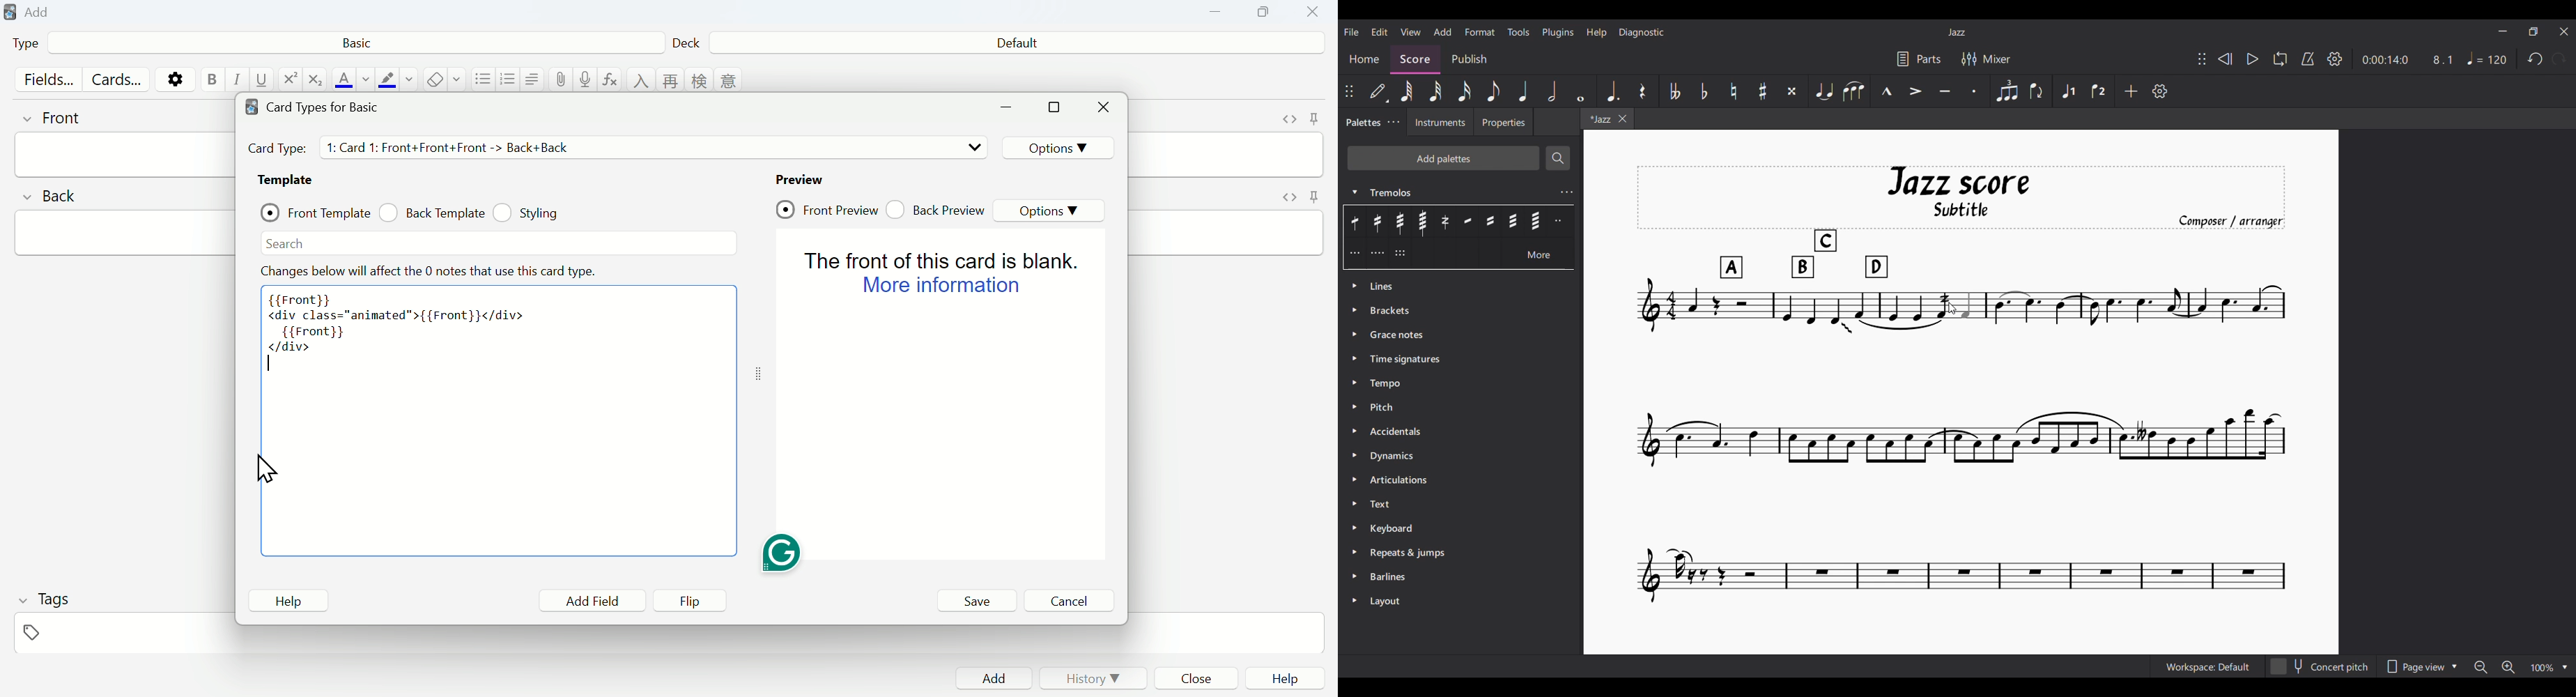 Image resolution: width=2576 pixels, height=700 pixels. What do you see at coordinates (1314, 197) in the screenshot?
I see `toggle sticky` at bounding box center [1314, 197].